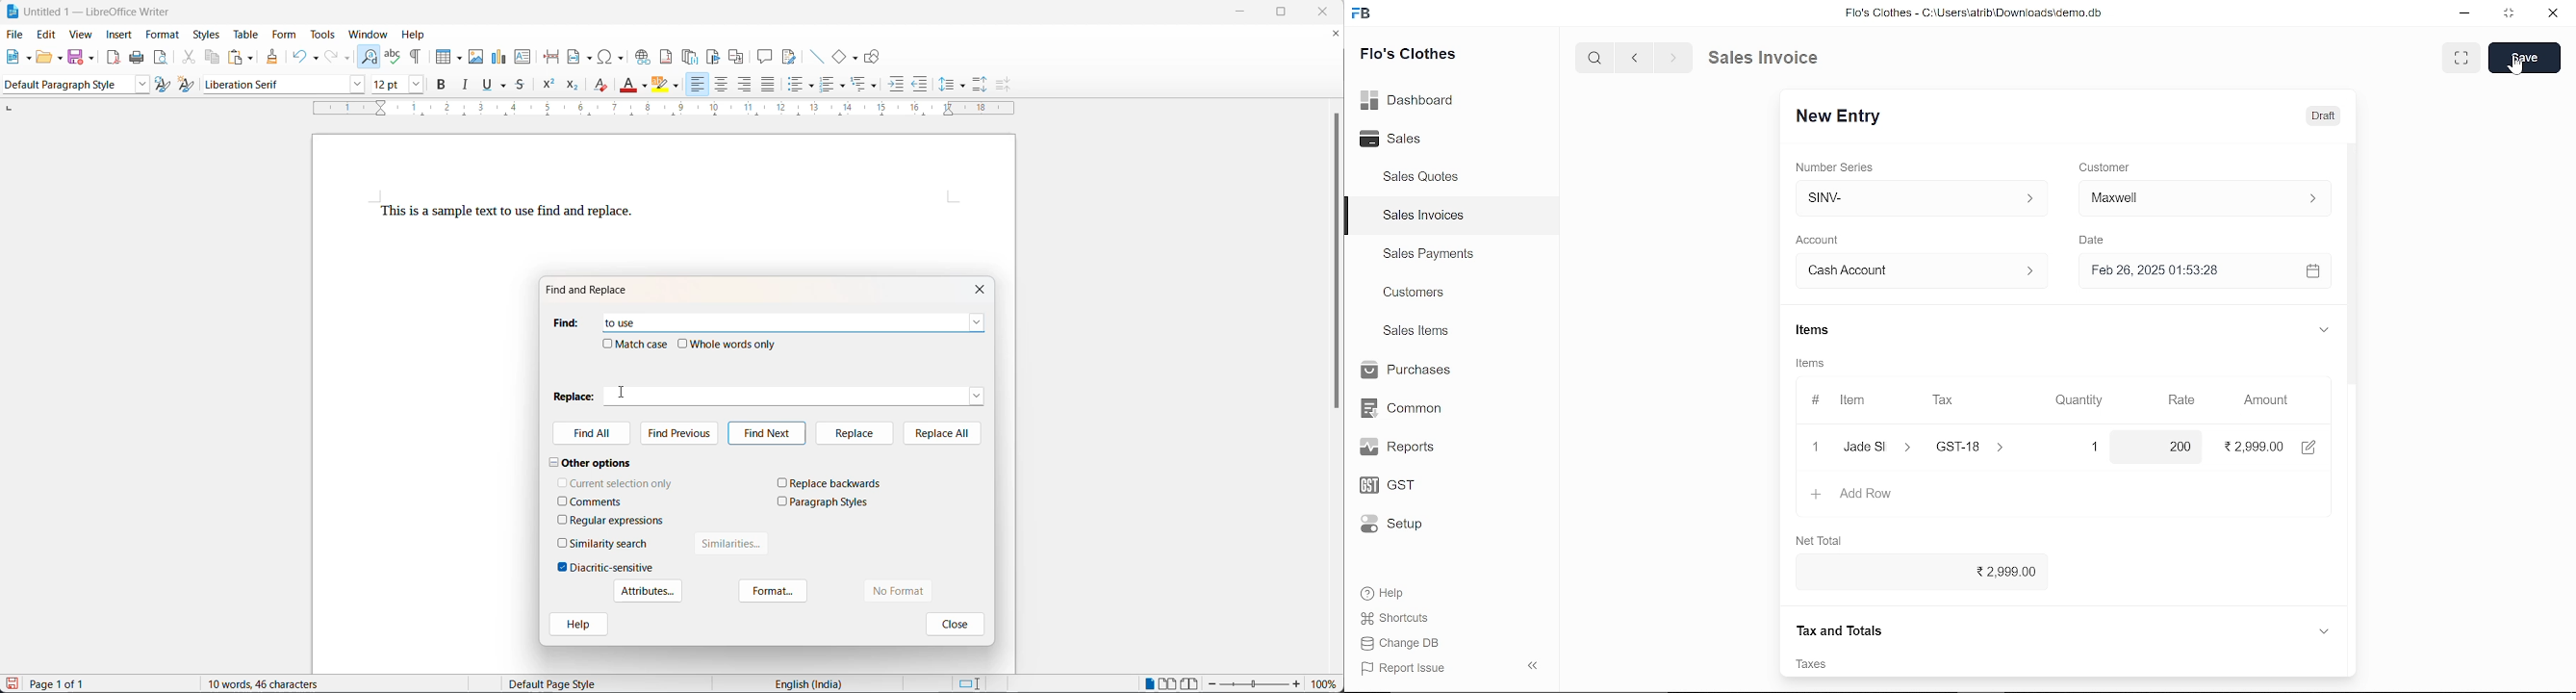 The image size is (2576, 700). I want to click on Add Row, so click(1853, 495).